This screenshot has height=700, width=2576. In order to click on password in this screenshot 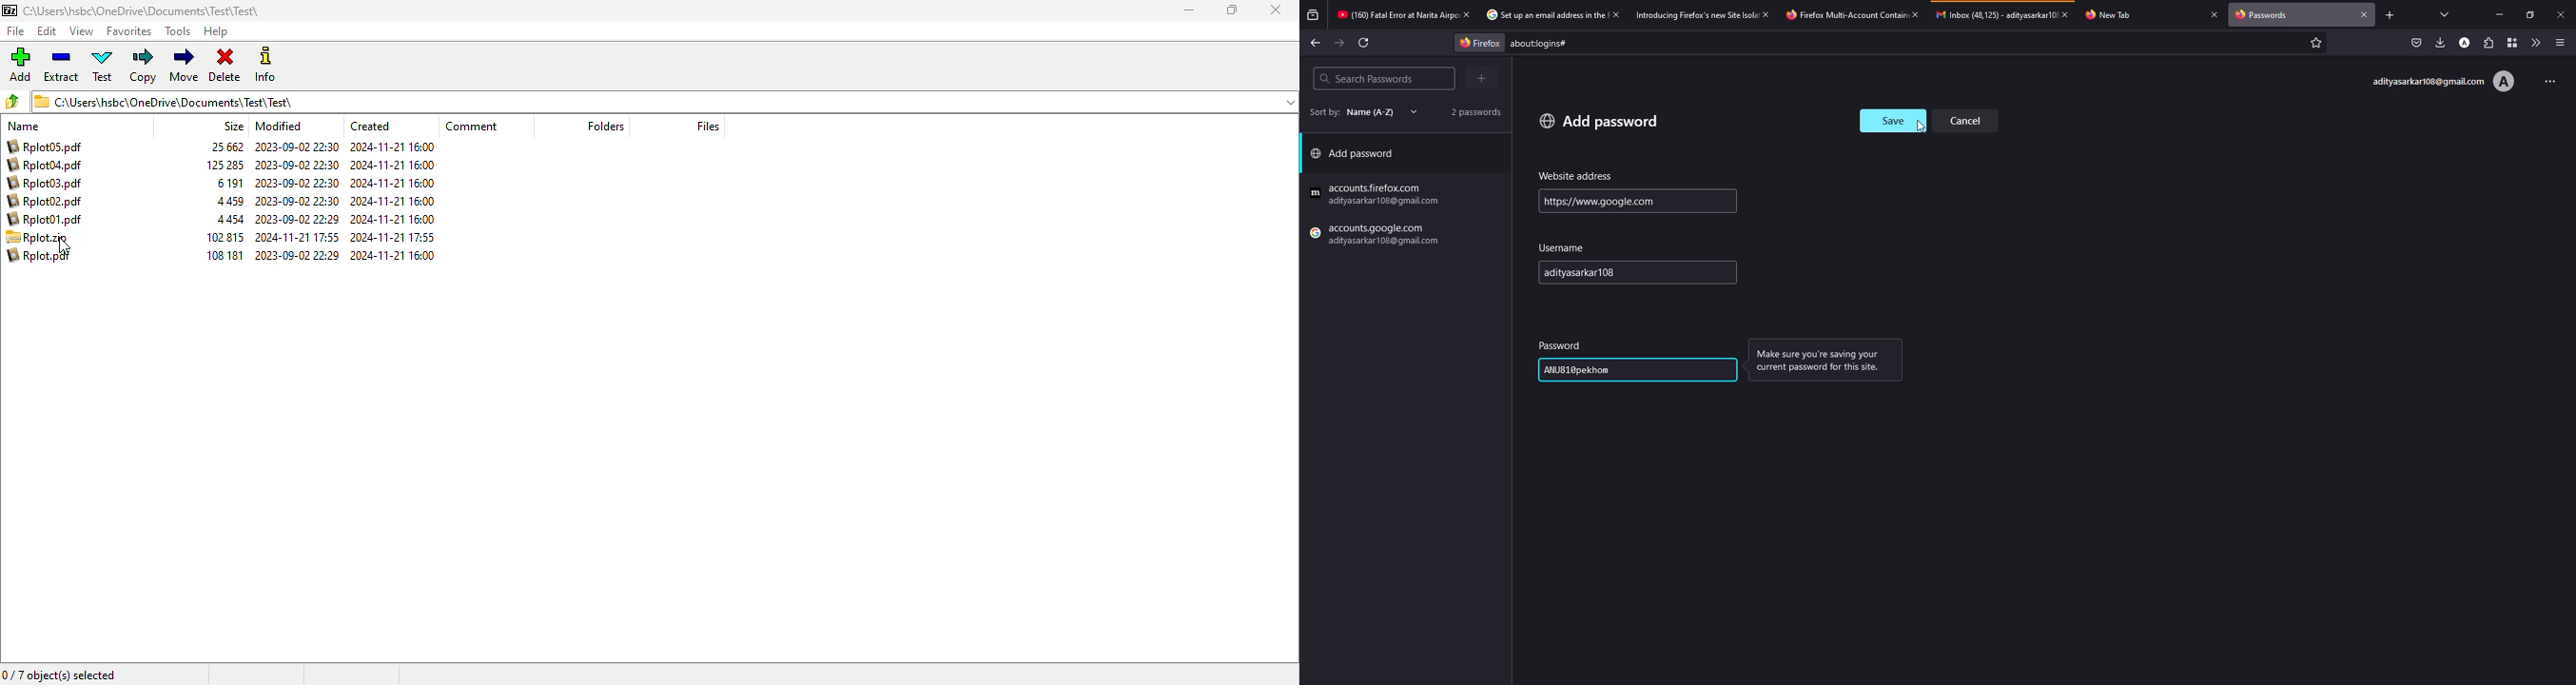, I will do `click(1561, 344)`.